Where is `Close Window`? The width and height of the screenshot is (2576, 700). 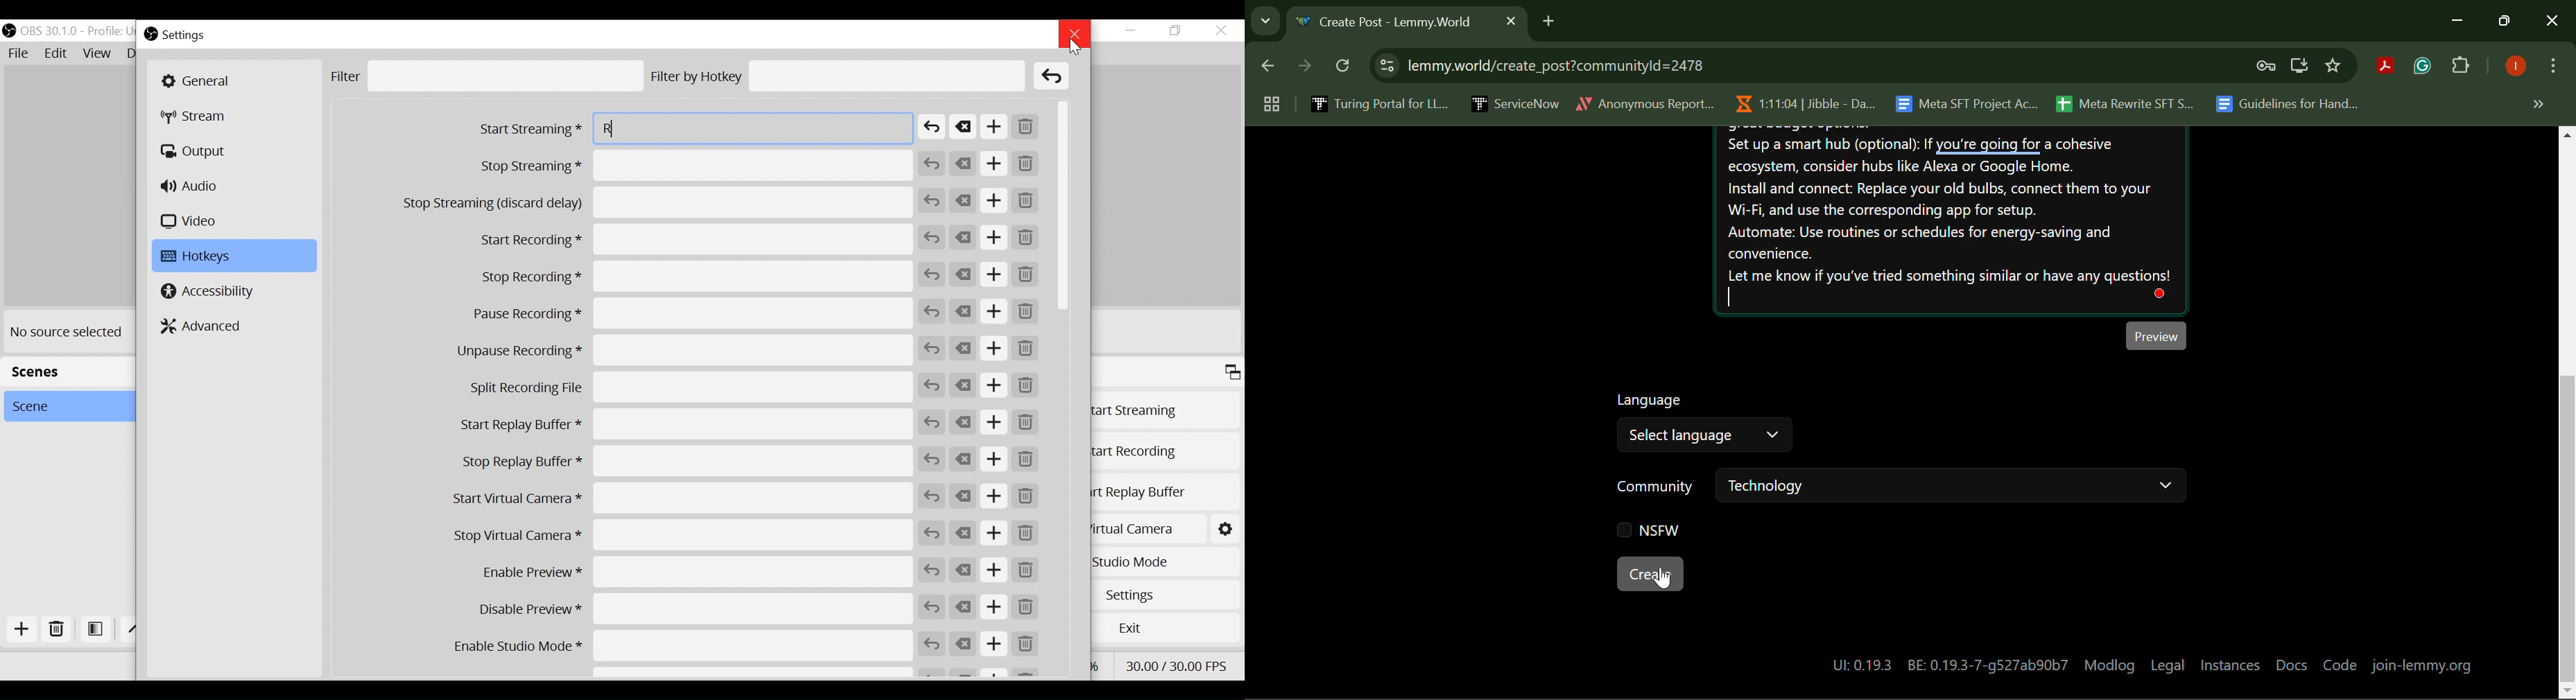
Close Window is located at coordinates (2552, 22).